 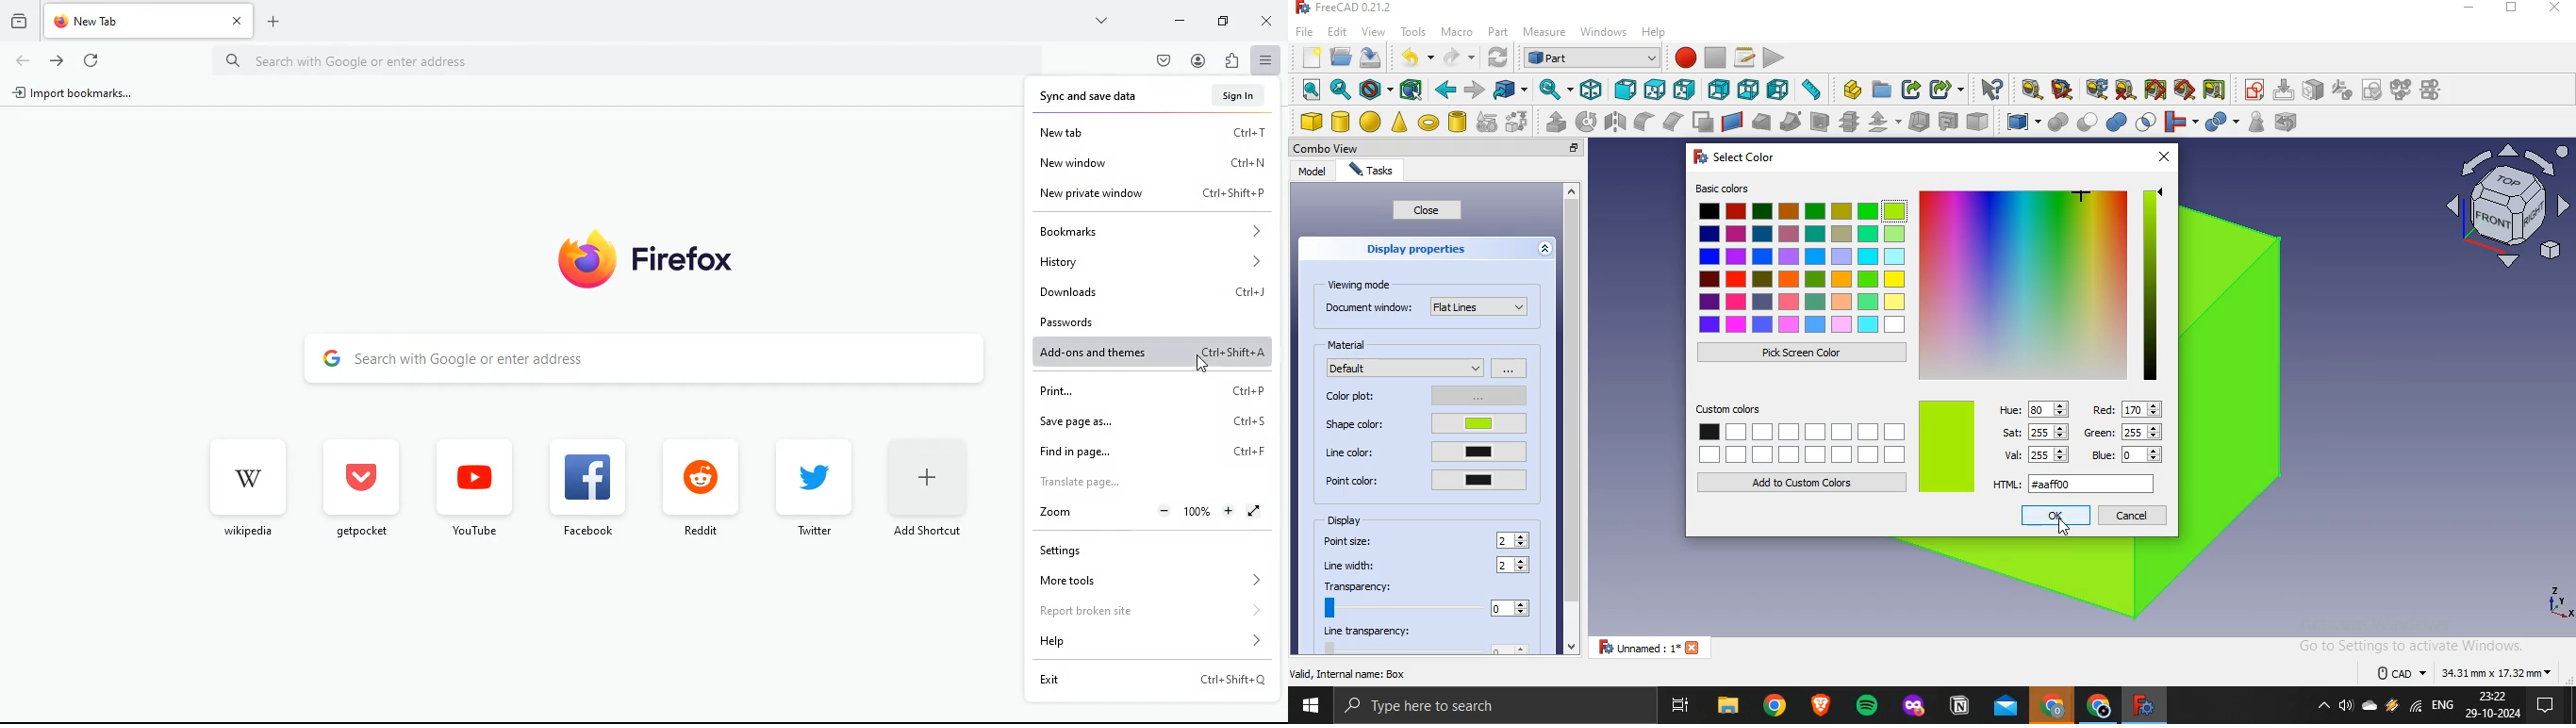 I want to click on new private window, so click(x=1156, y=192).